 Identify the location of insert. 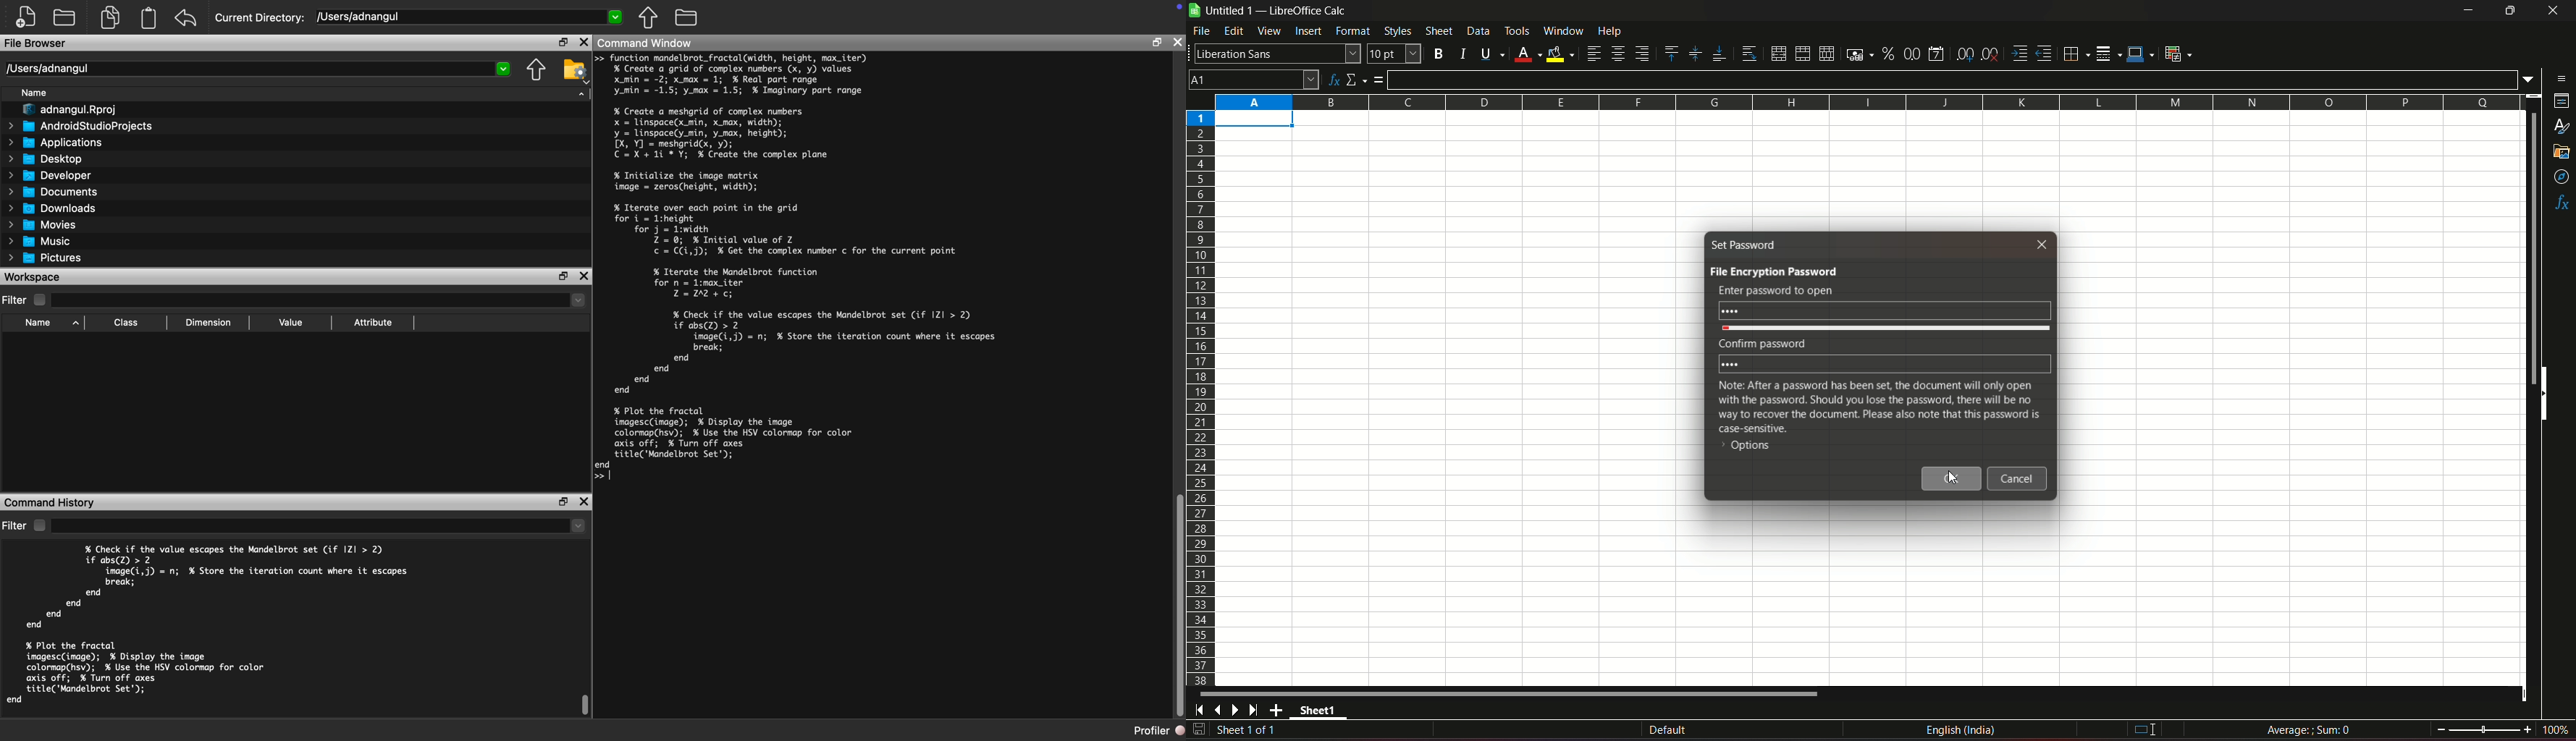
(1308, 32).